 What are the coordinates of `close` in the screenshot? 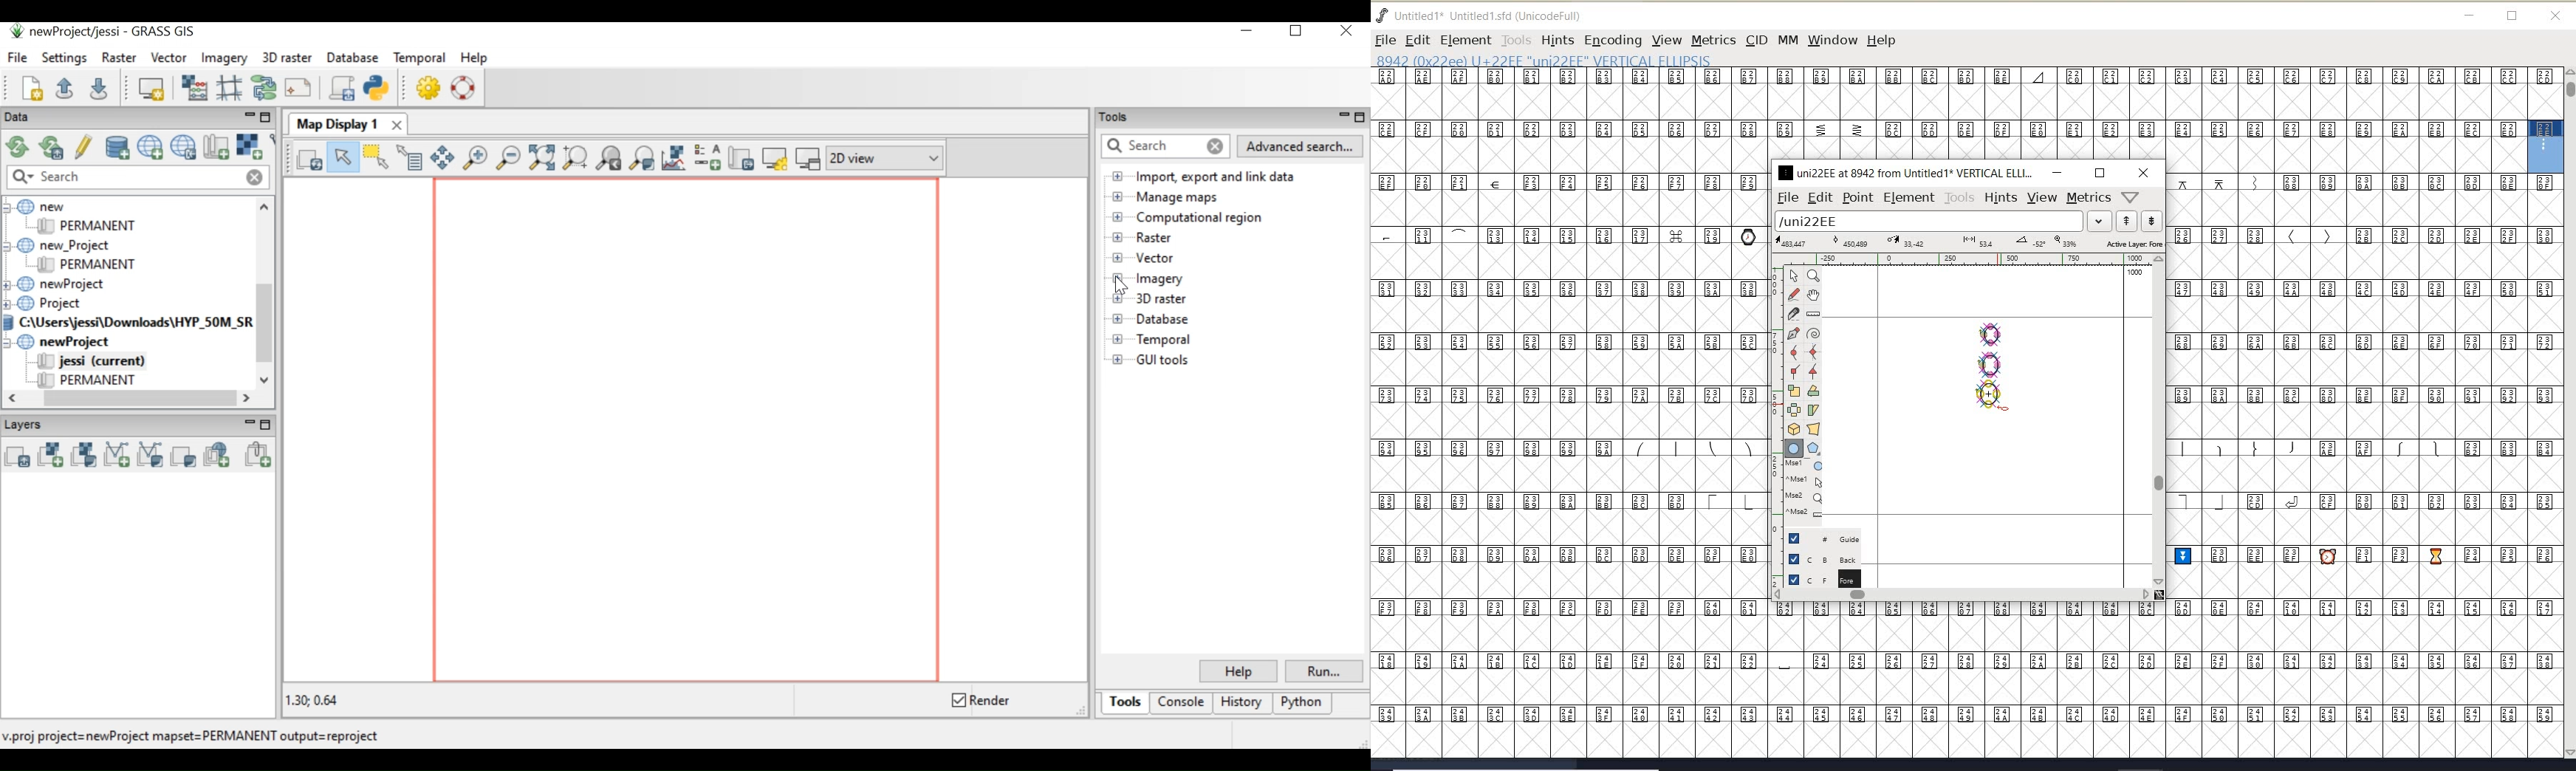 It's located at (2144, 173).